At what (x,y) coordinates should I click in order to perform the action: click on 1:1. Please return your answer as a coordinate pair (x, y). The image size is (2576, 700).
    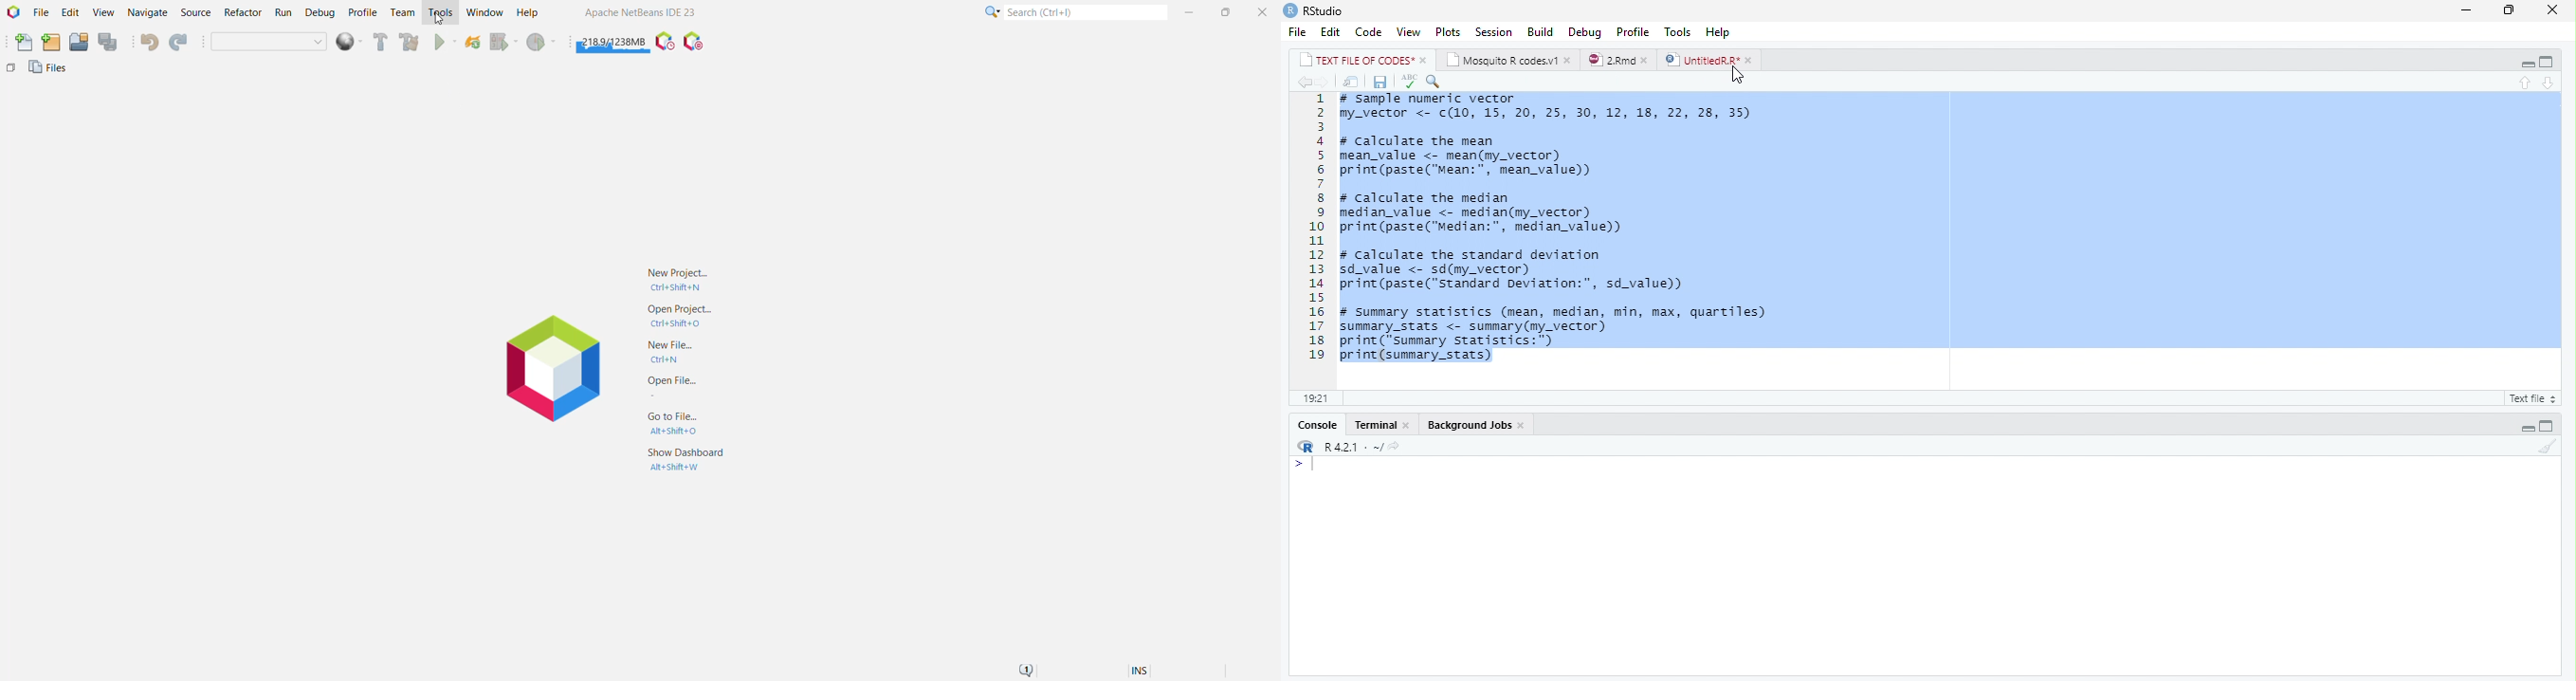
    Looking at the image, I should click on (1314, 398).